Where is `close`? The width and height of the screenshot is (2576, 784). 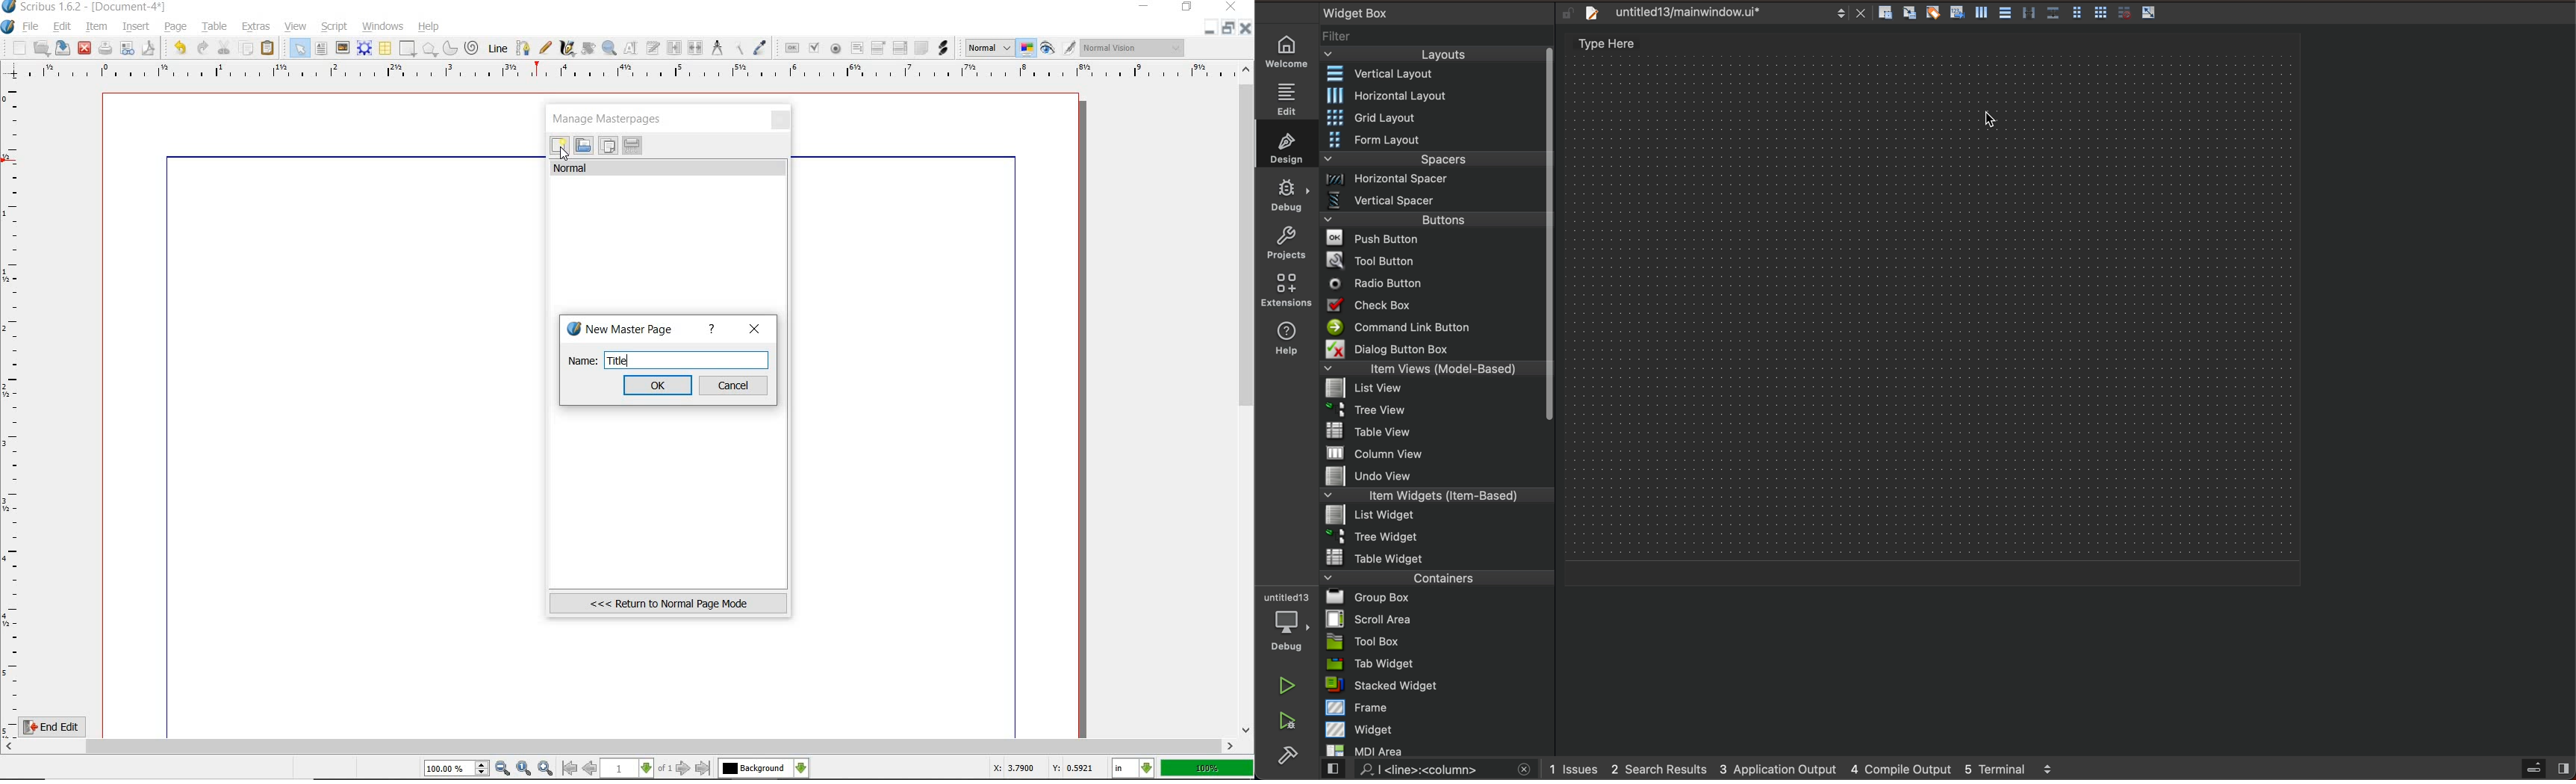
close is located at coordinates (84, 47).